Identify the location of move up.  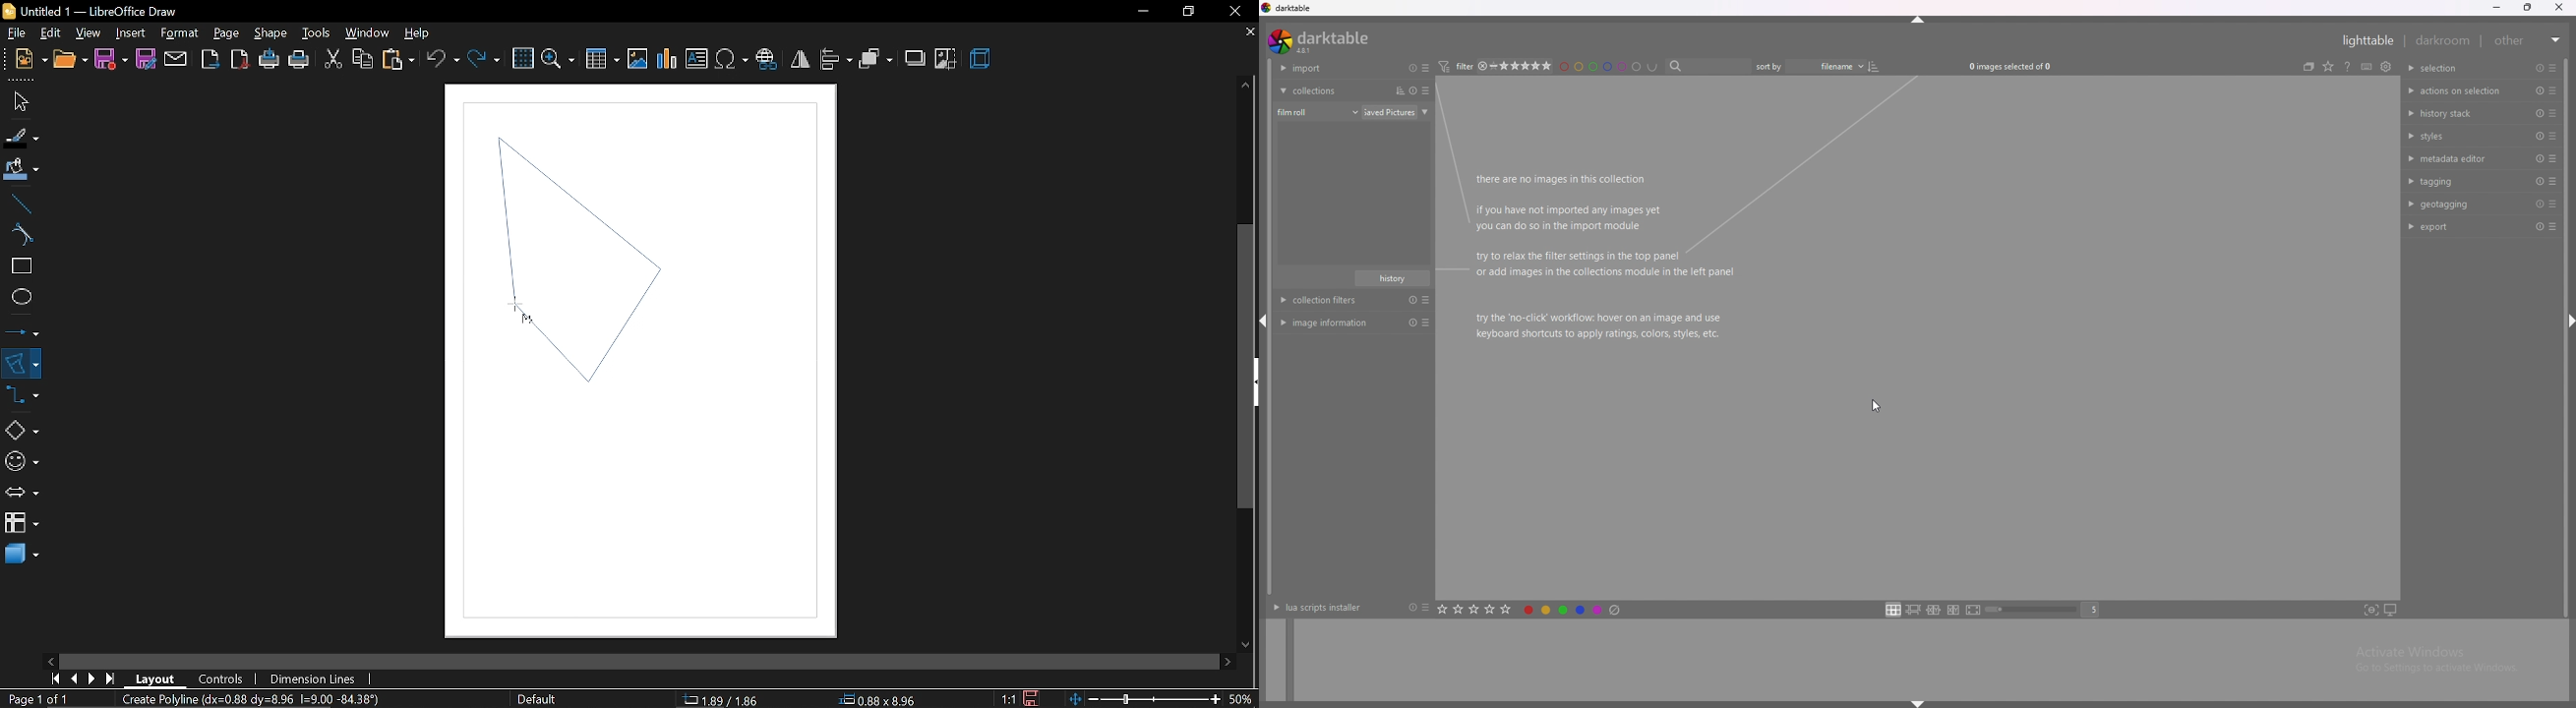
(1246, 86).